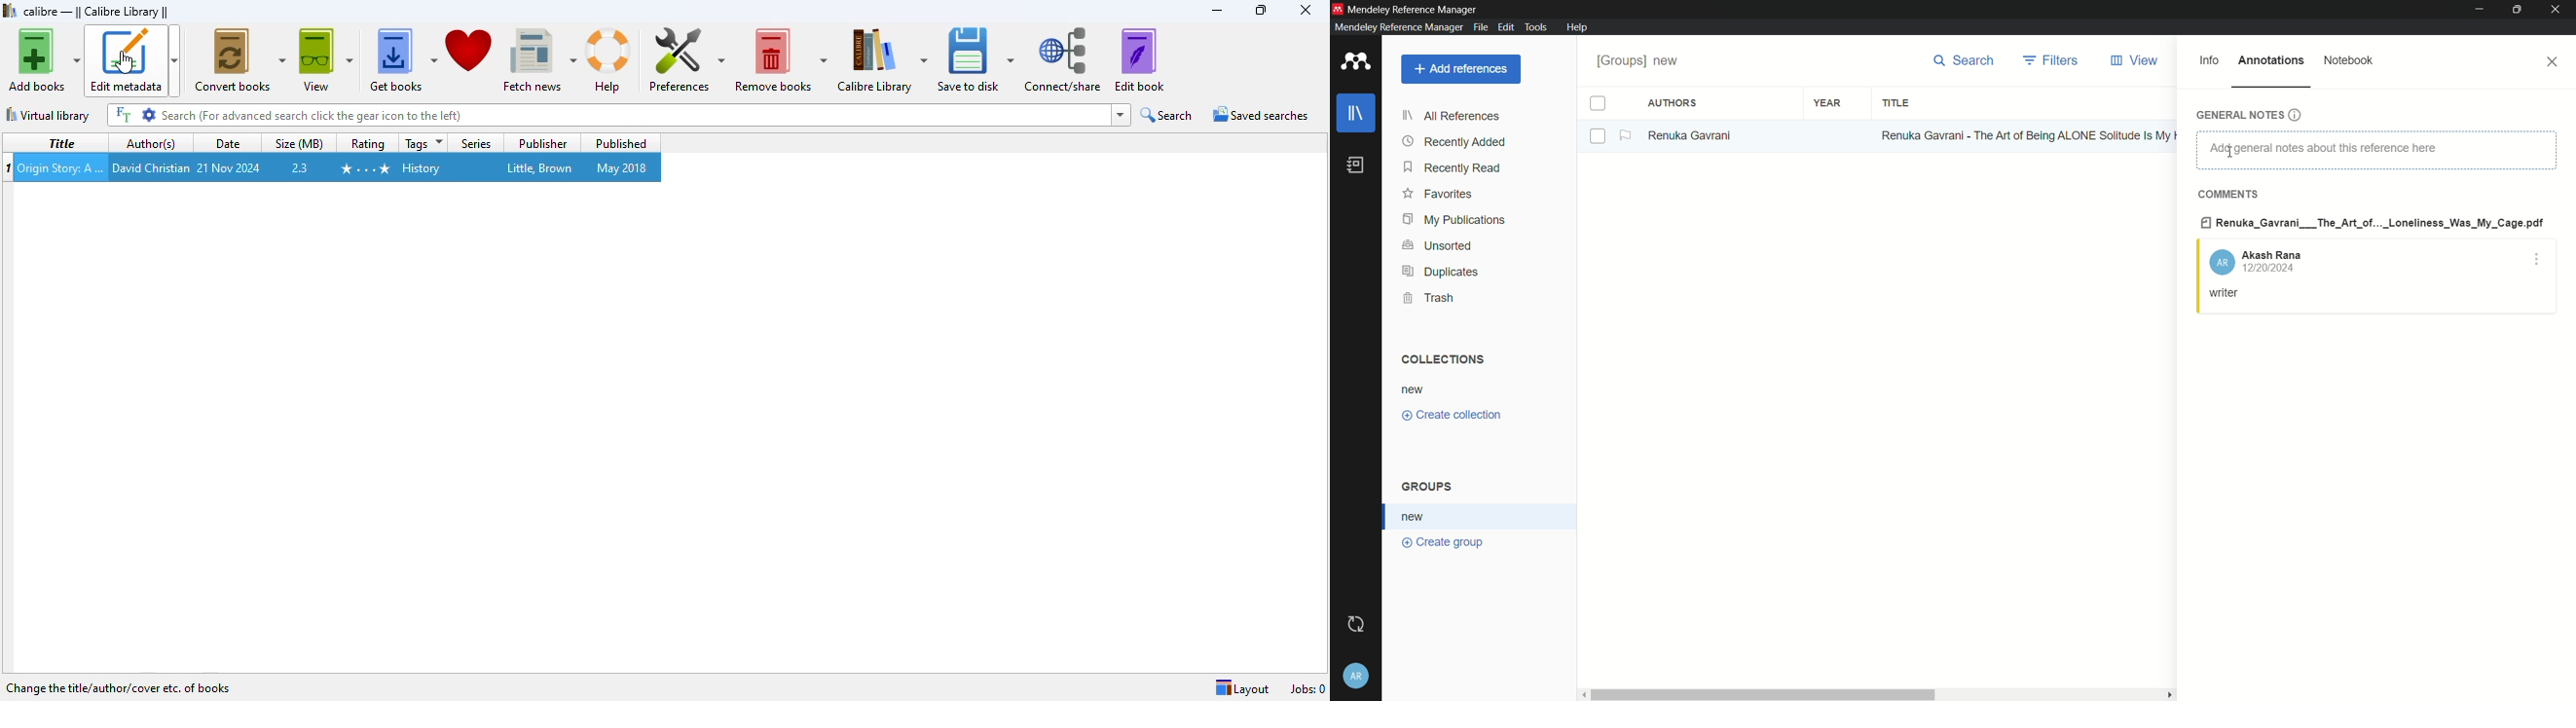 The image size is (2576, 728). I want to click on app icon, so click(1356, 62).